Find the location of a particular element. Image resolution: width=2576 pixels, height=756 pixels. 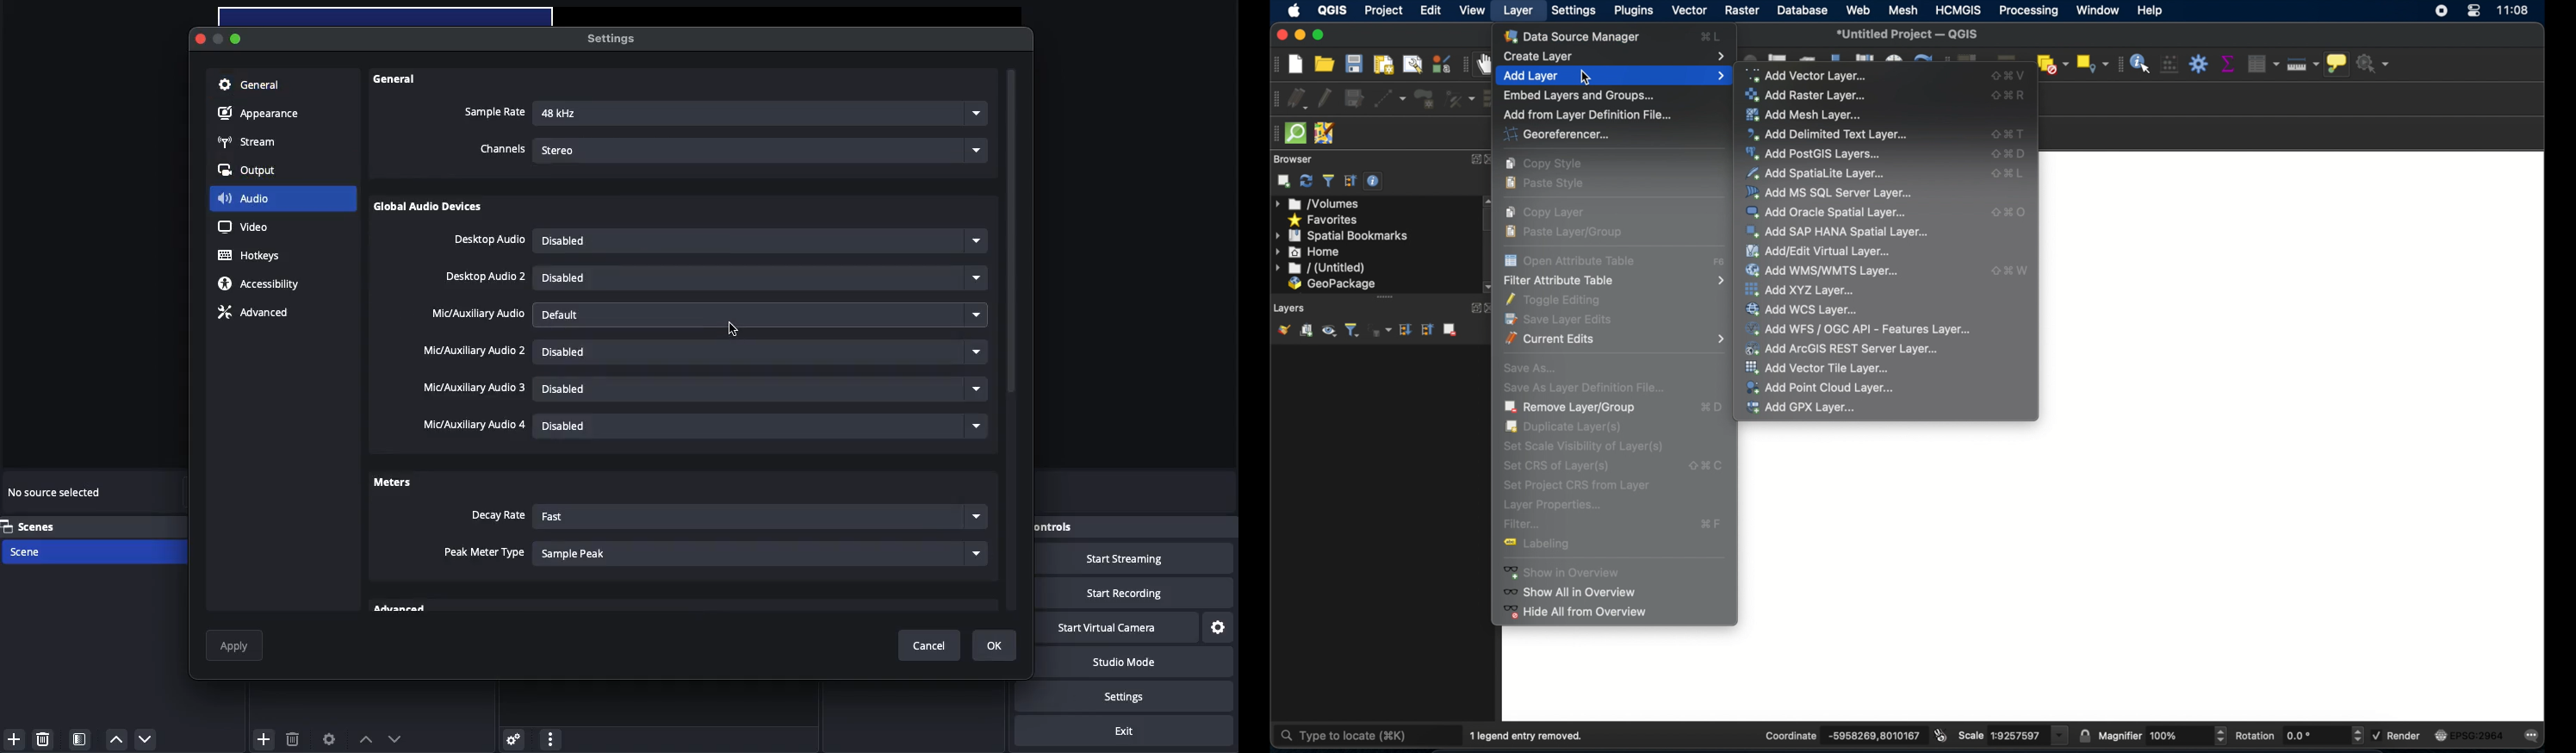

mesh is located at coordinates (1902, 11).